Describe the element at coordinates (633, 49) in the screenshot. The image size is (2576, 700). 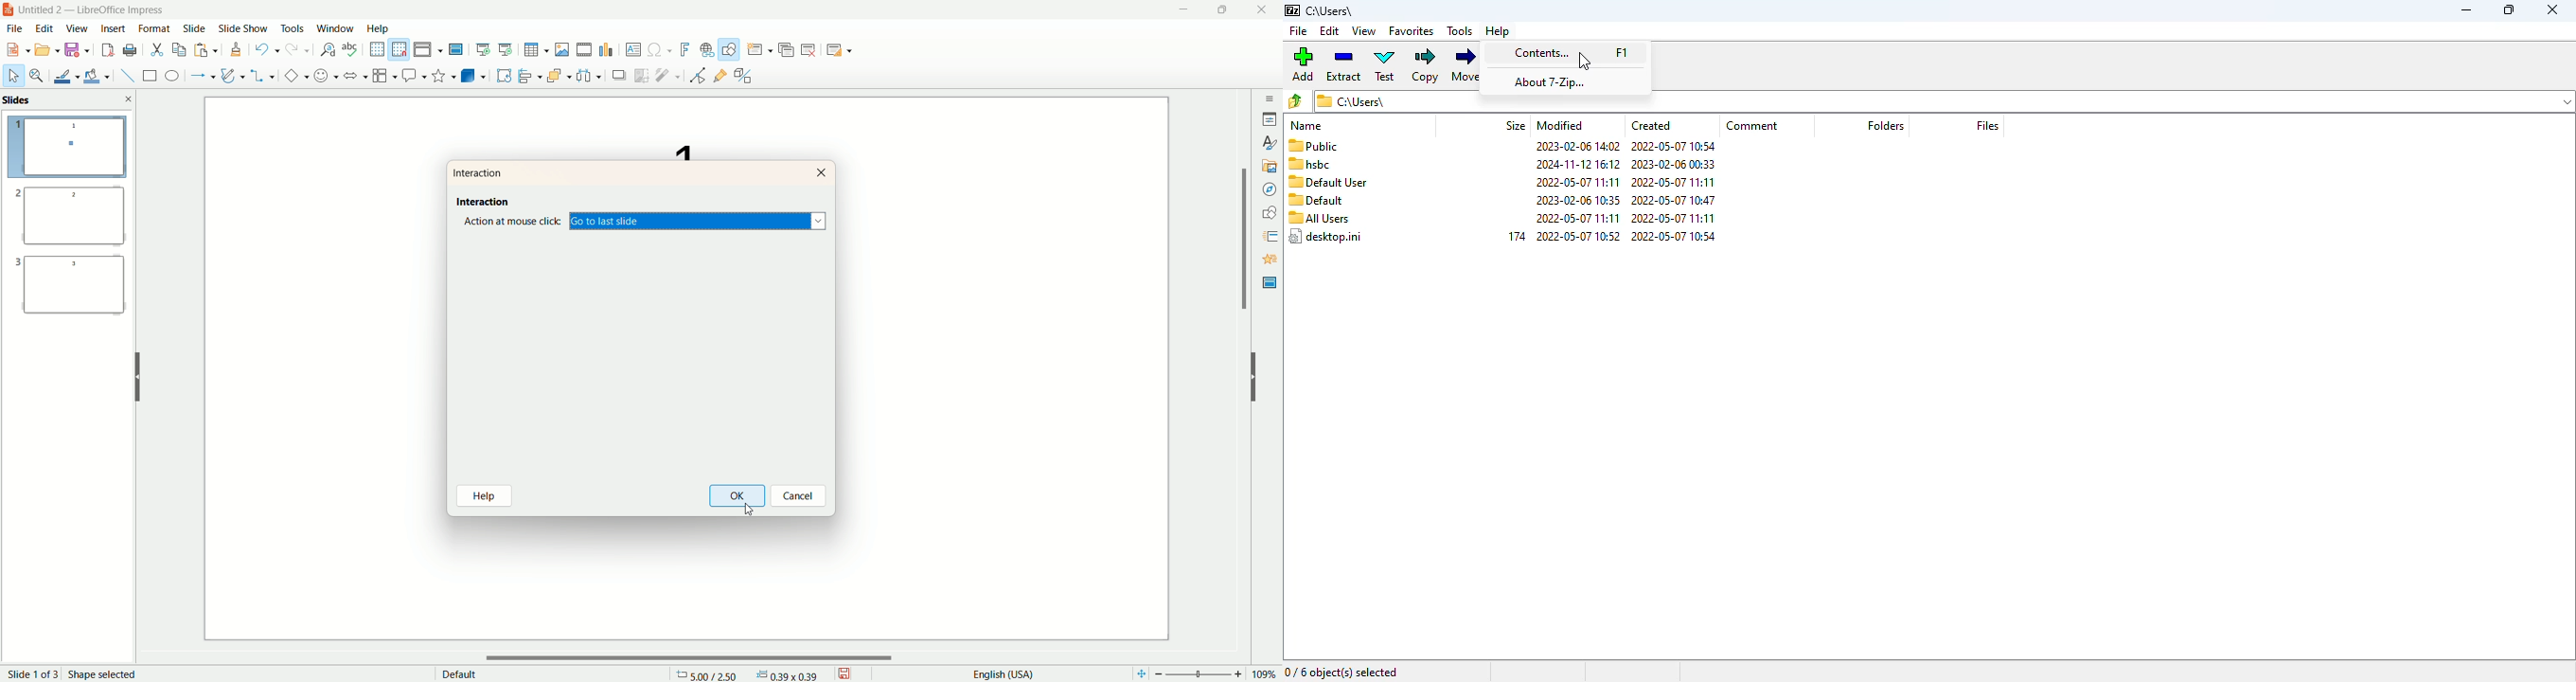
I see `textbox` at that location.